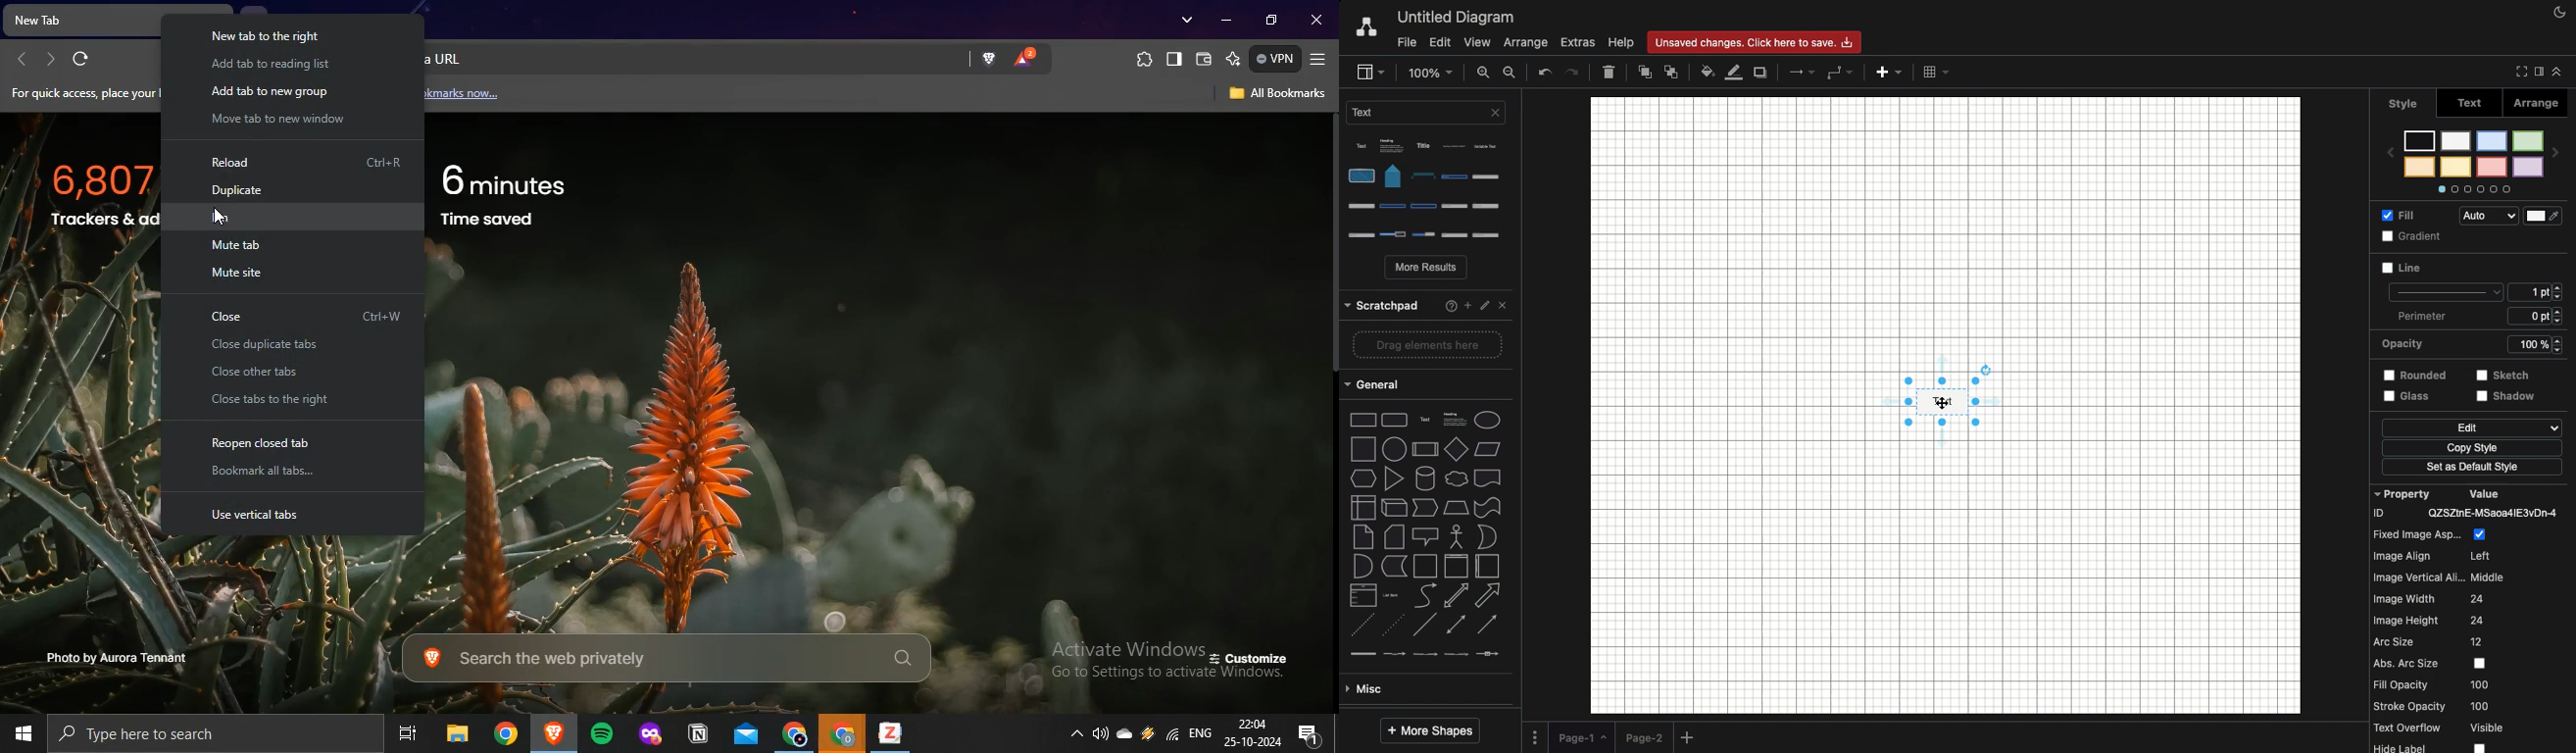 Image resolution: width=2576 pixels, height=756 pixels. I want to click on Zoom in, so click(1484, 71).